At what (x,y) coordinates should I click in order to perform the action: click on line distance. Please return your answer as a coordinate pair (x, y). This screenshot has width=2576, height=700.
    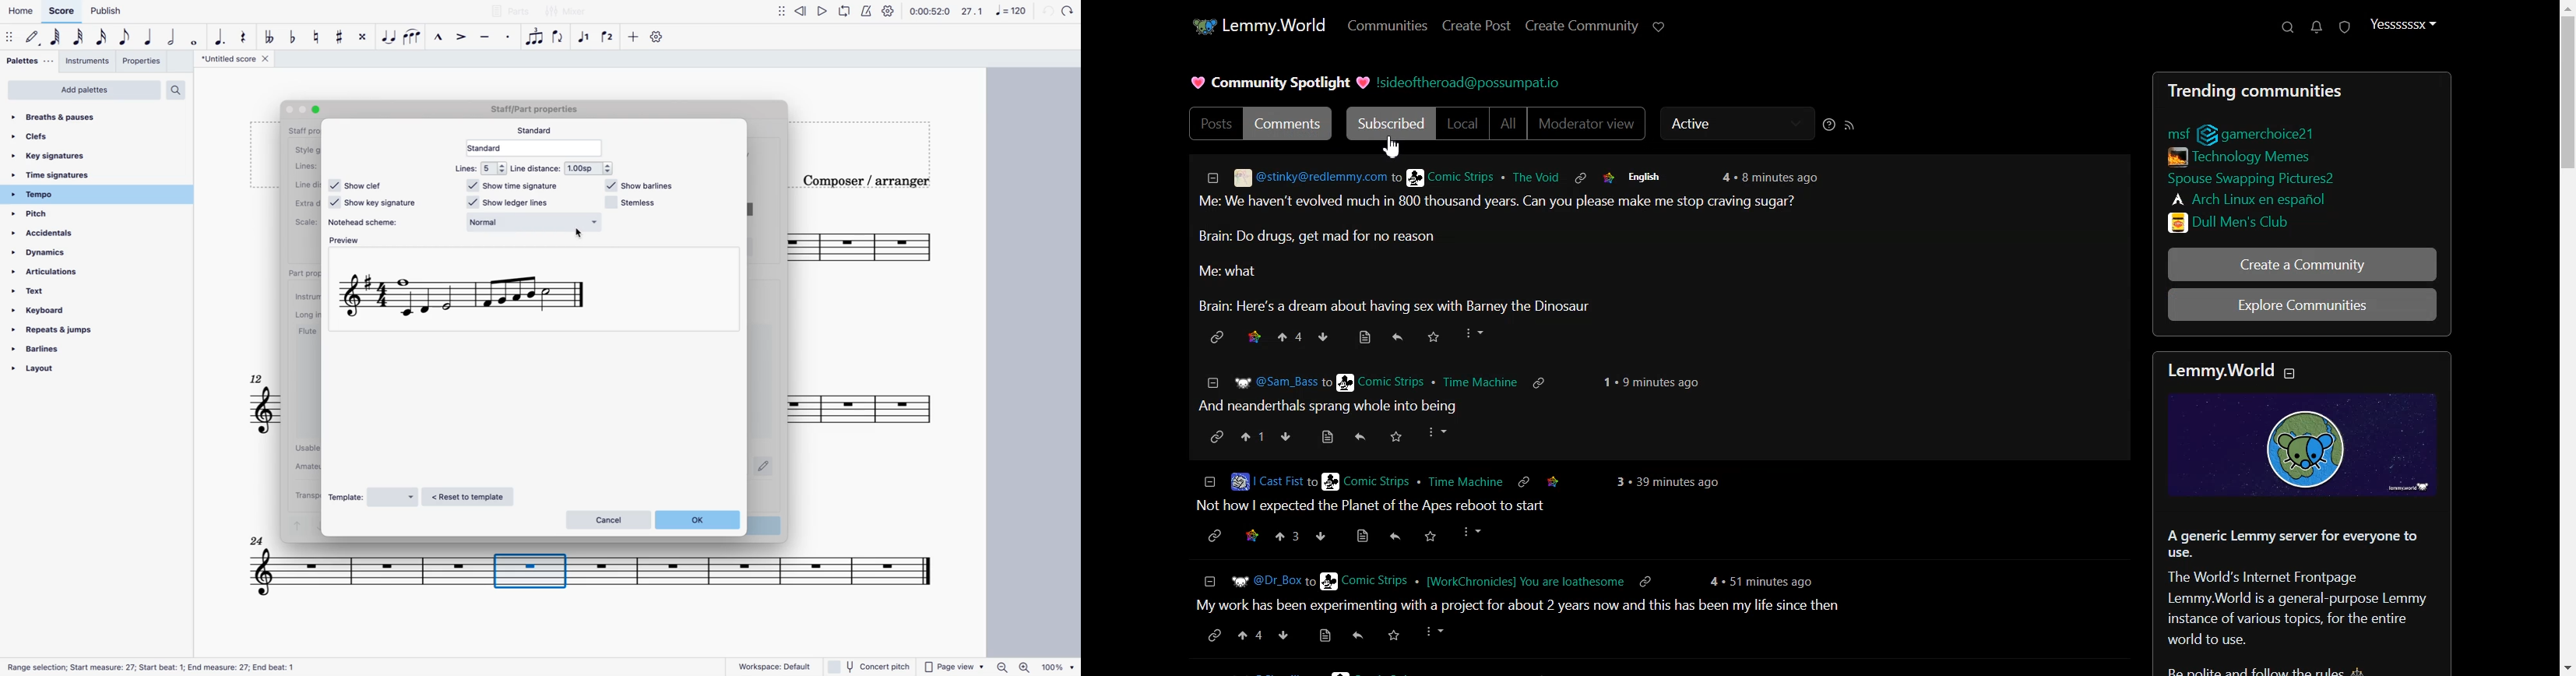
    Looking at the image, I should click on (565, 168).